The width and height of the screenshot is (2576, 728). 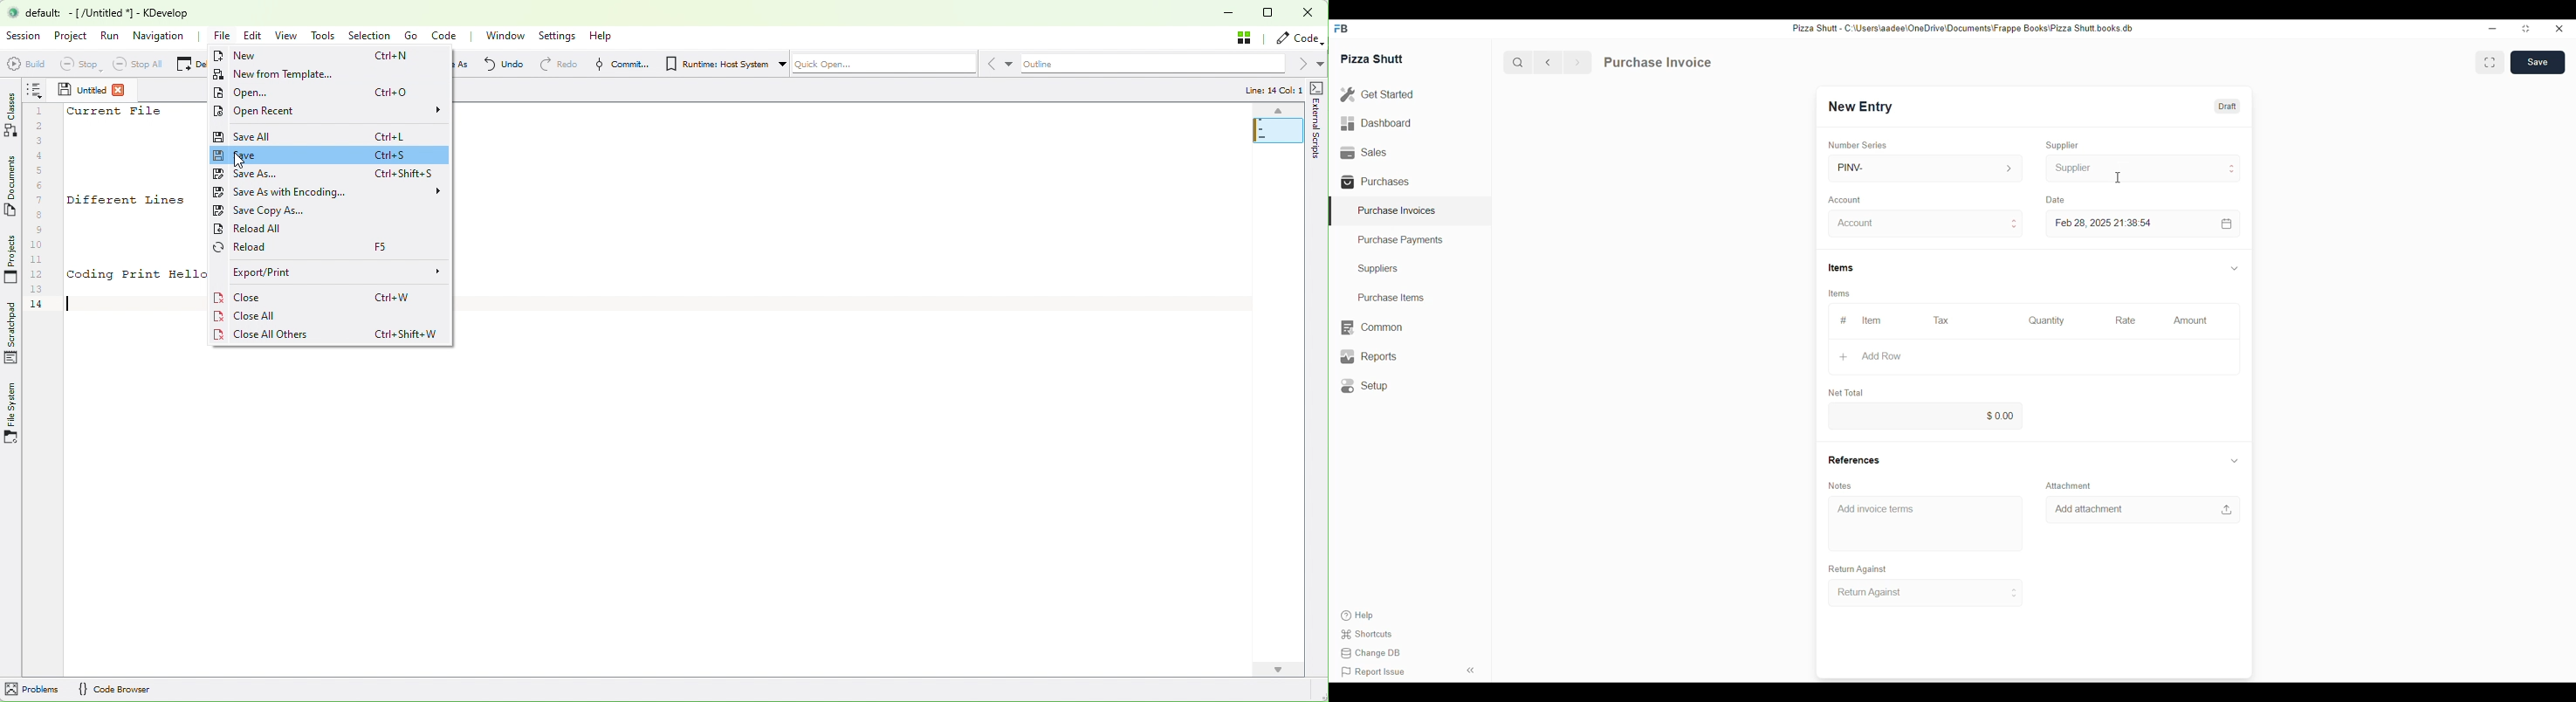 I want to click on calendar, so click(x=2225, y=223).